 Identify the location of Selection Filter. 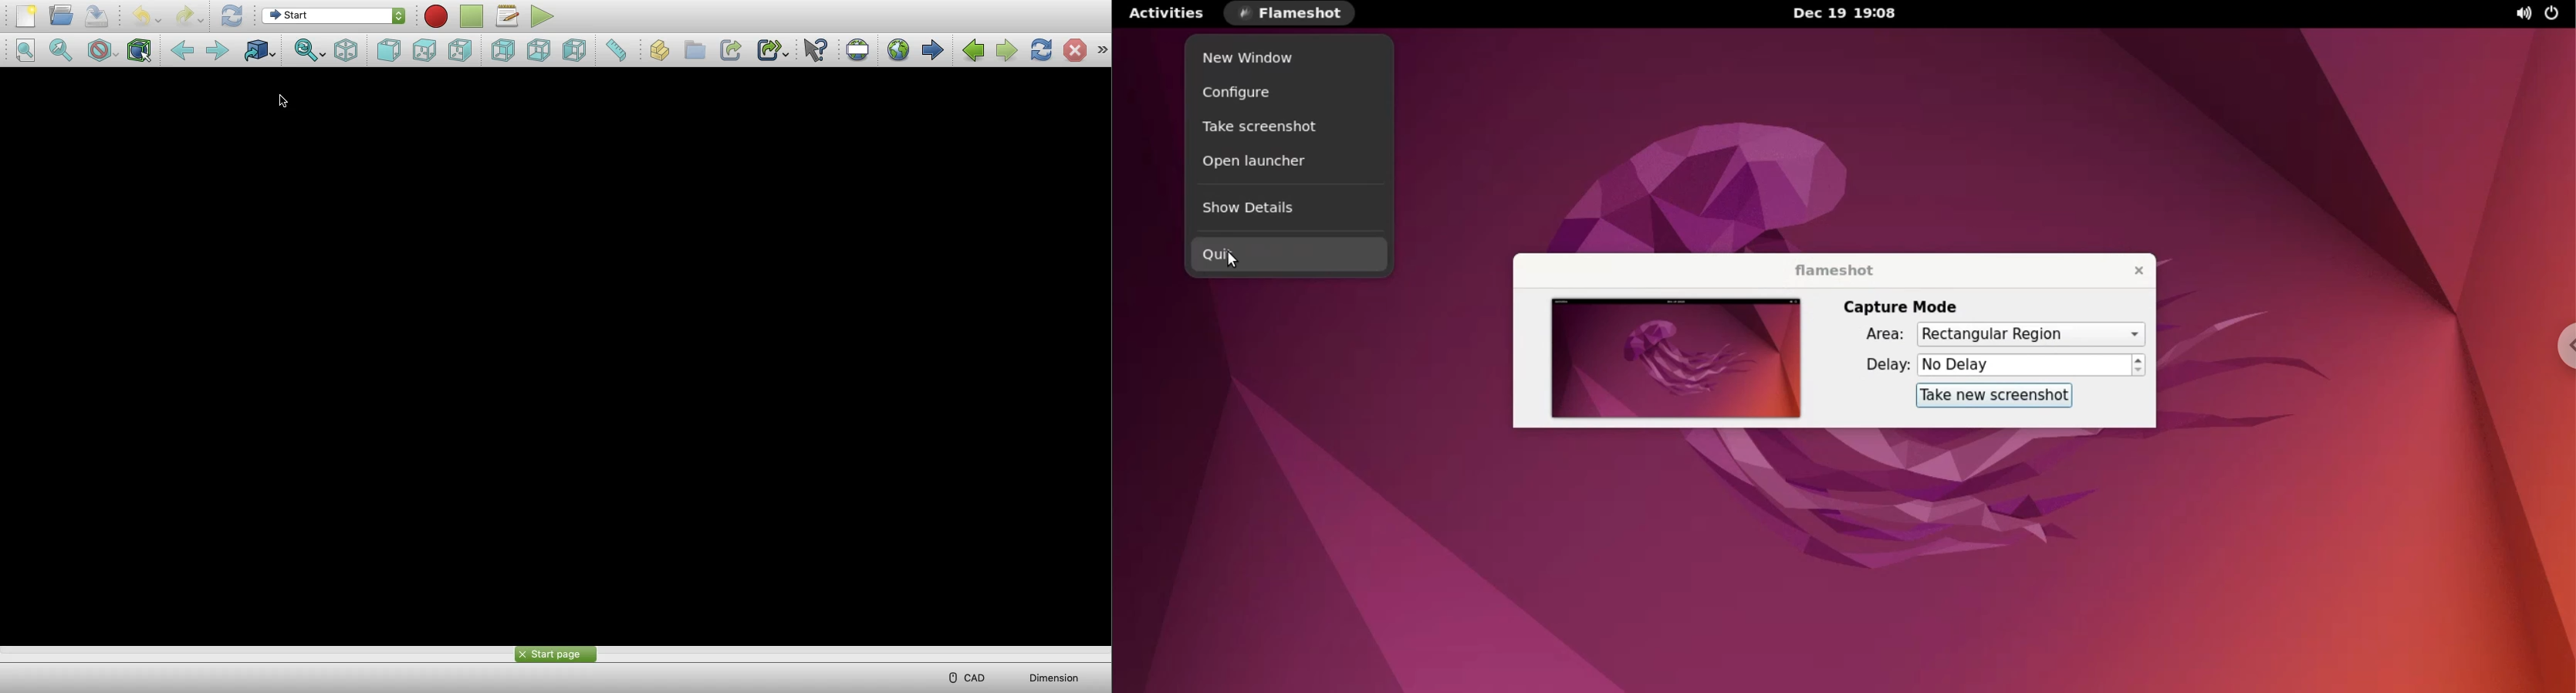
(141, 51).